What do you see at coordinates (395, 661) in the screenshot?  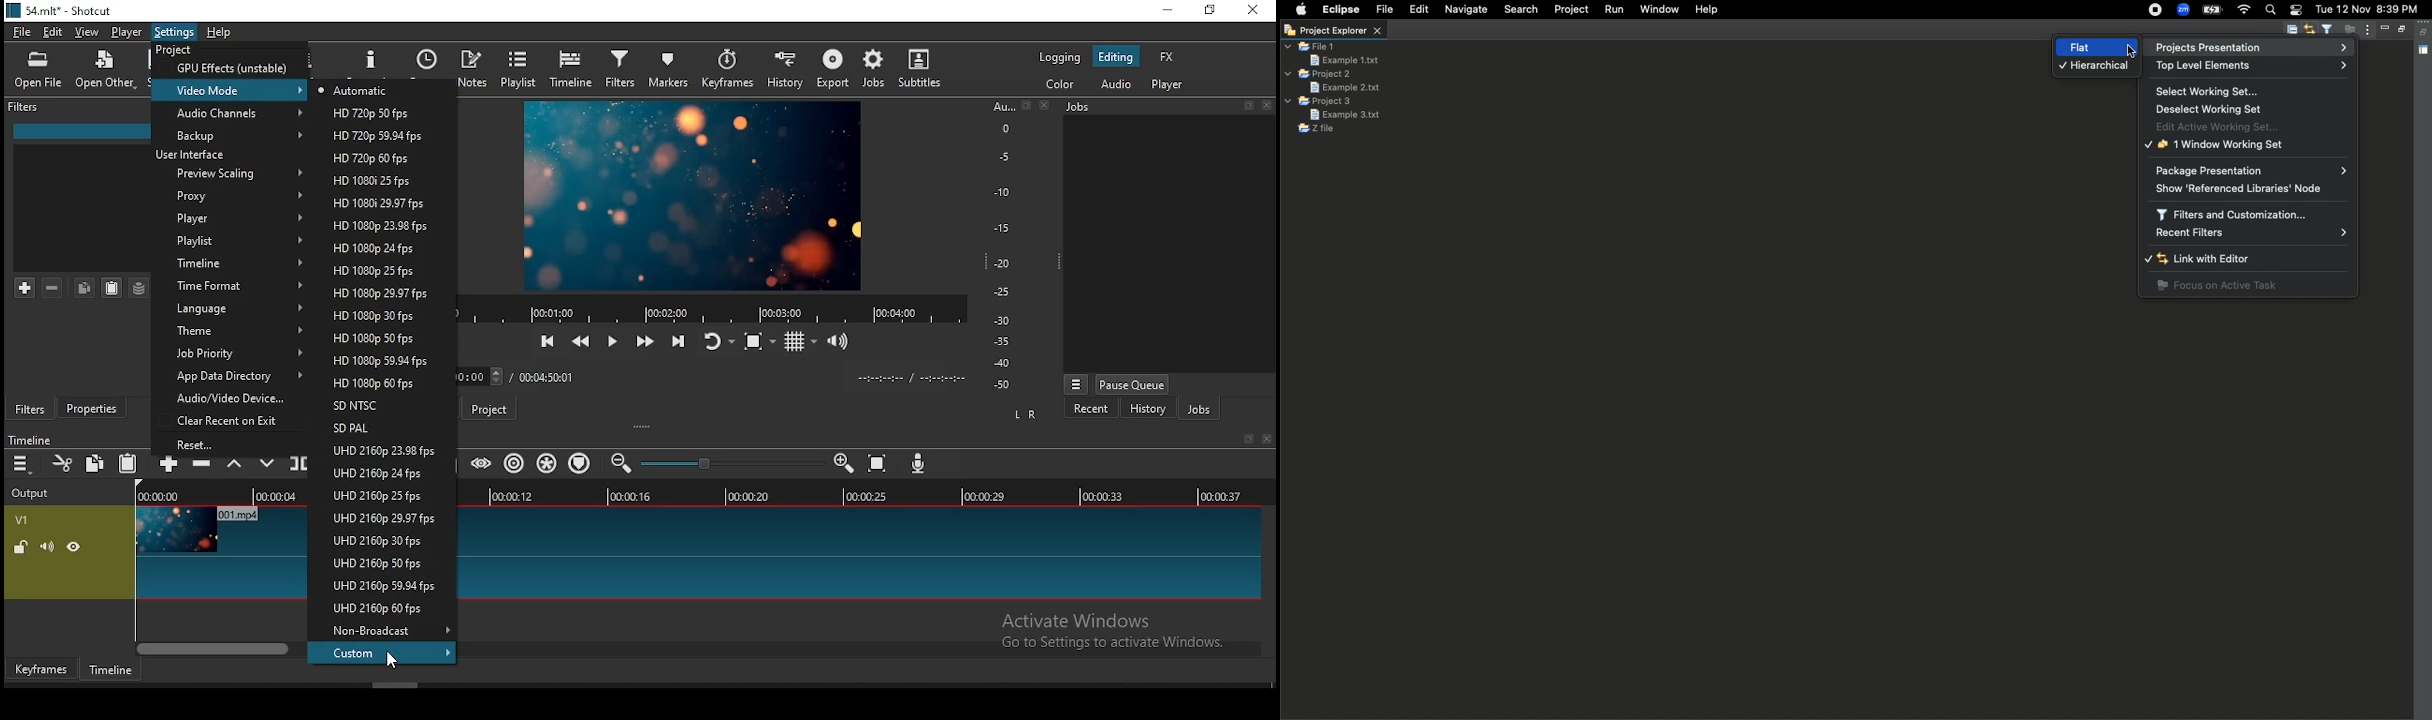 I see `cursor` at bounding box center [395, 661].